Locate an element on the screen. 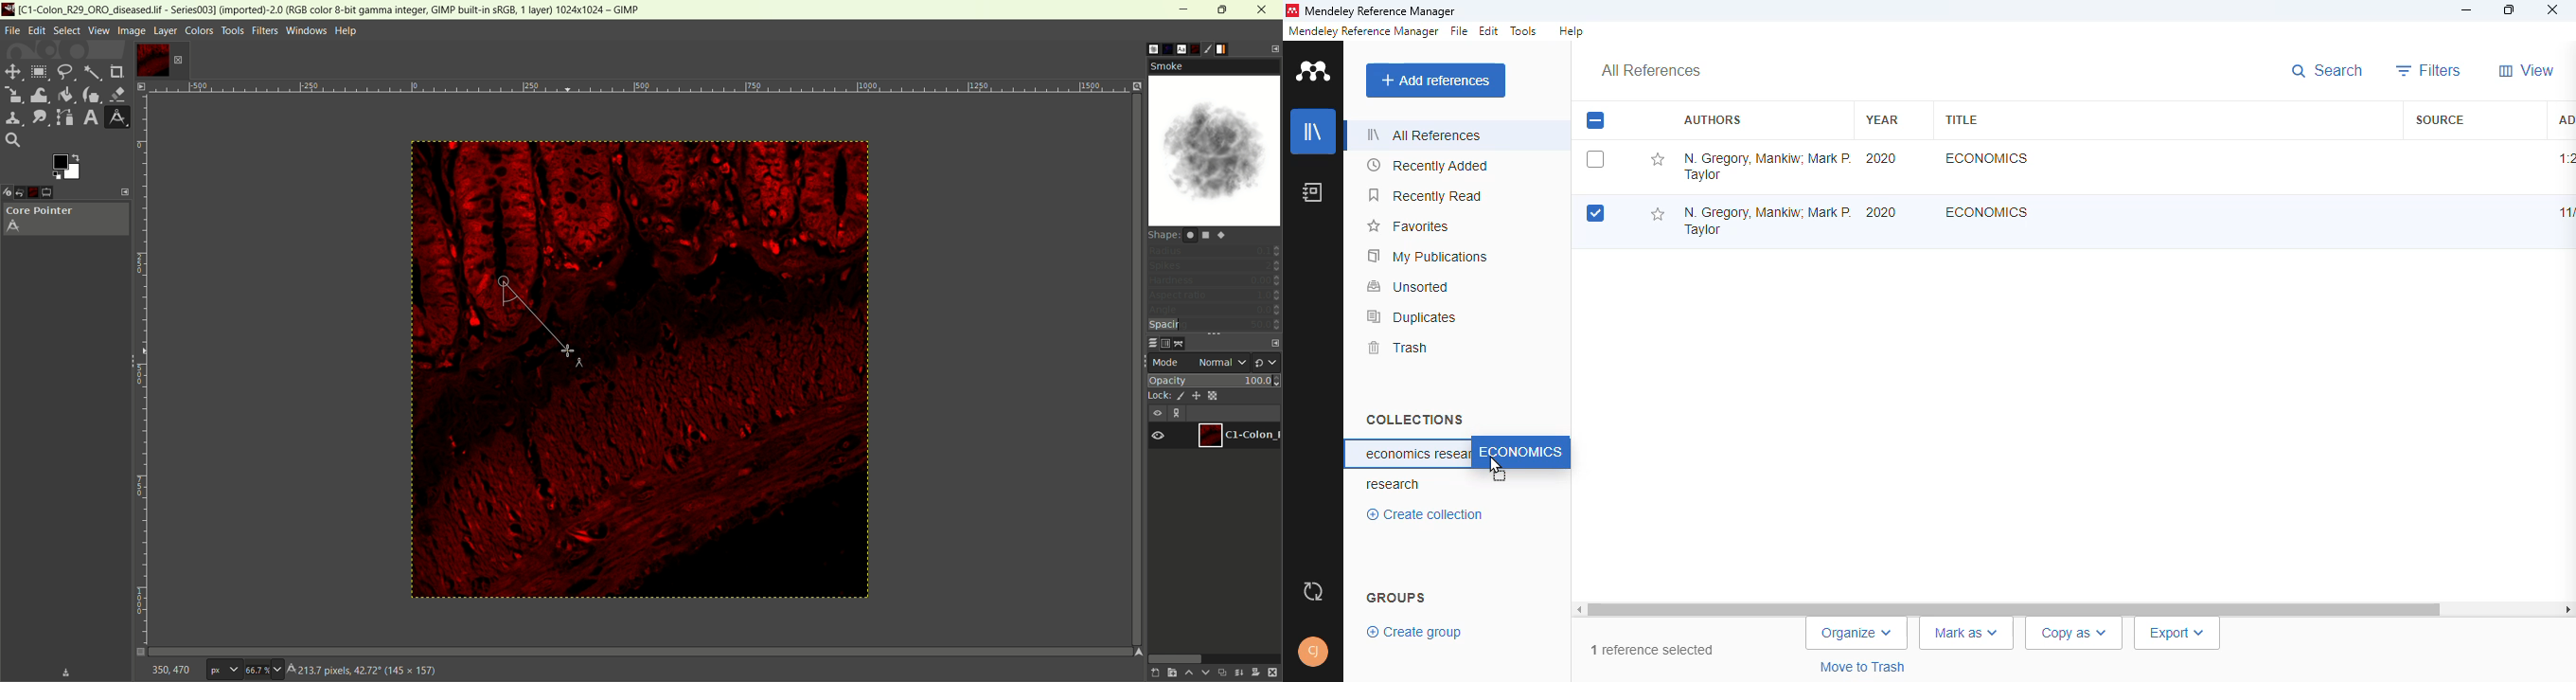 This screenshot has width=2576, height=700. 2020 is located at coordinates (1882, 158).